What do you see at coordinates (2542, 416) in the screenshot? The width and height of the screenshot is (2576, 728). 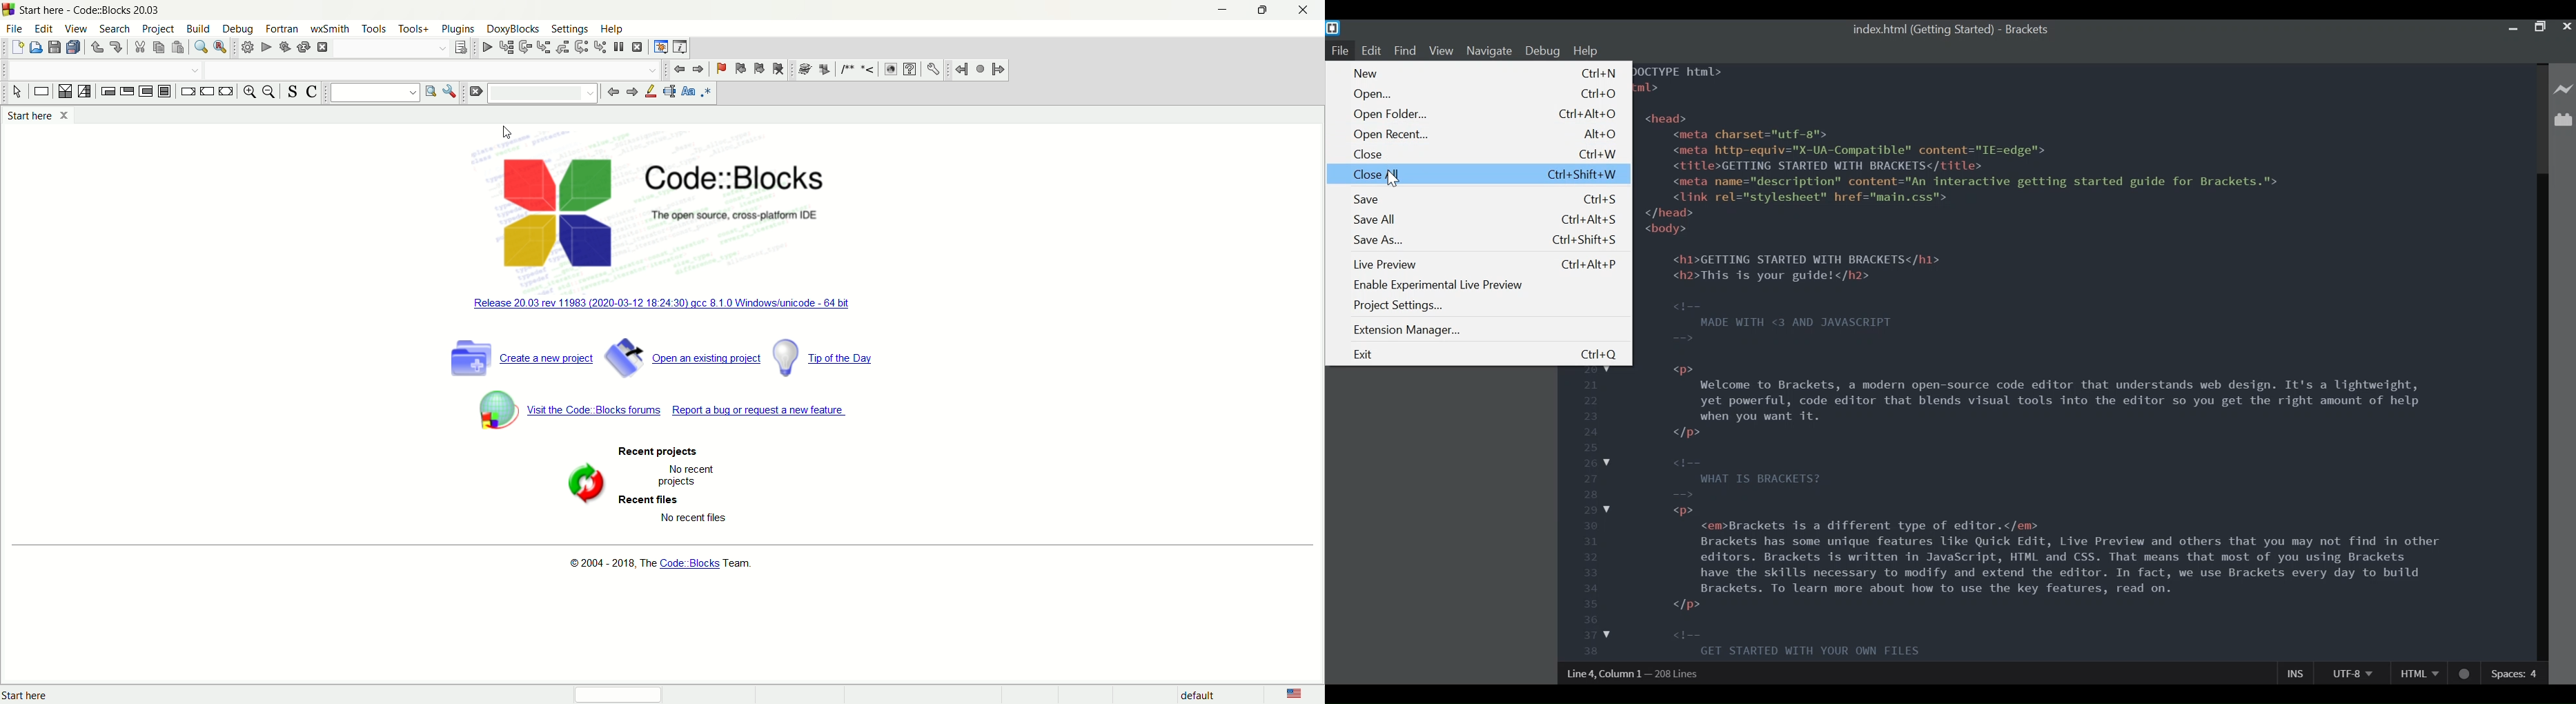 I see `Vertical Scroll bar` at bounding box center [2542, 416].